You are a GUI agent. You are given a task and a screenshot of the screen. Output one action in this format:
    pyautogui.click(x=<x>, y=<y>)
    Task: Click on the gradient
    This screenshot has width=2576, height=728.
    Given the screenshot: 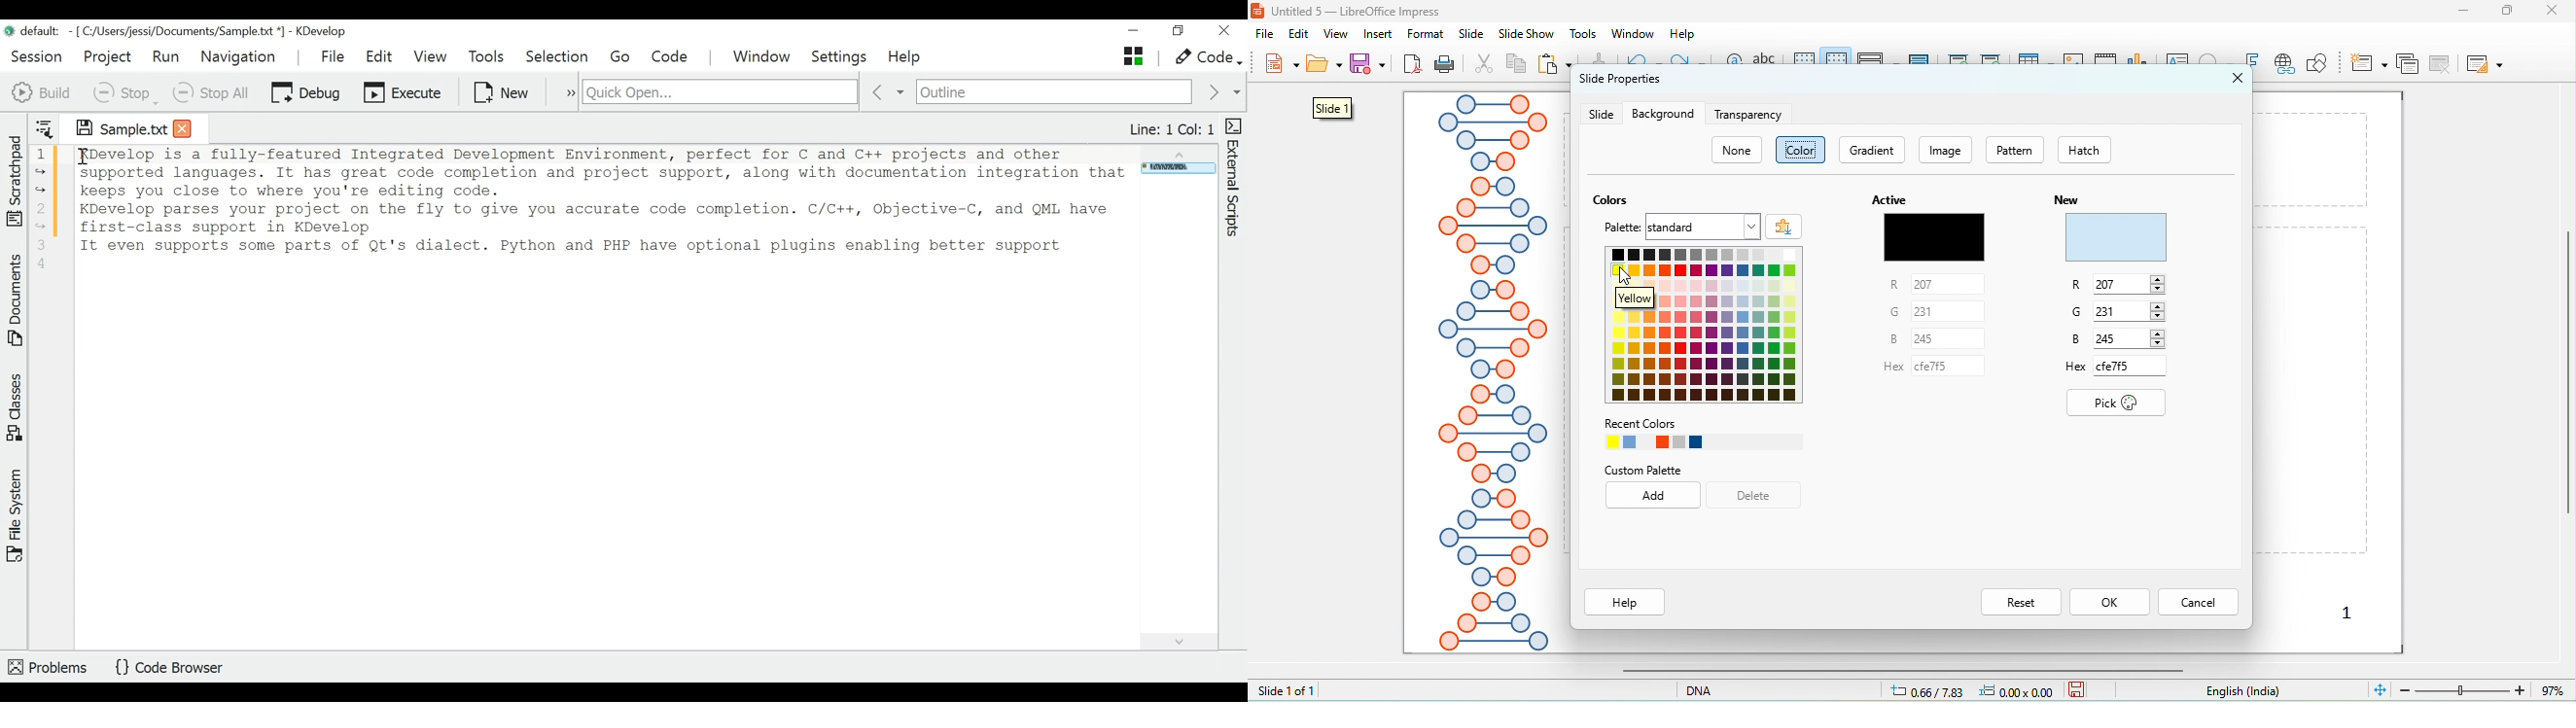 What is the action you would take?
    pyautogui.click(x=1873, y=150)
    